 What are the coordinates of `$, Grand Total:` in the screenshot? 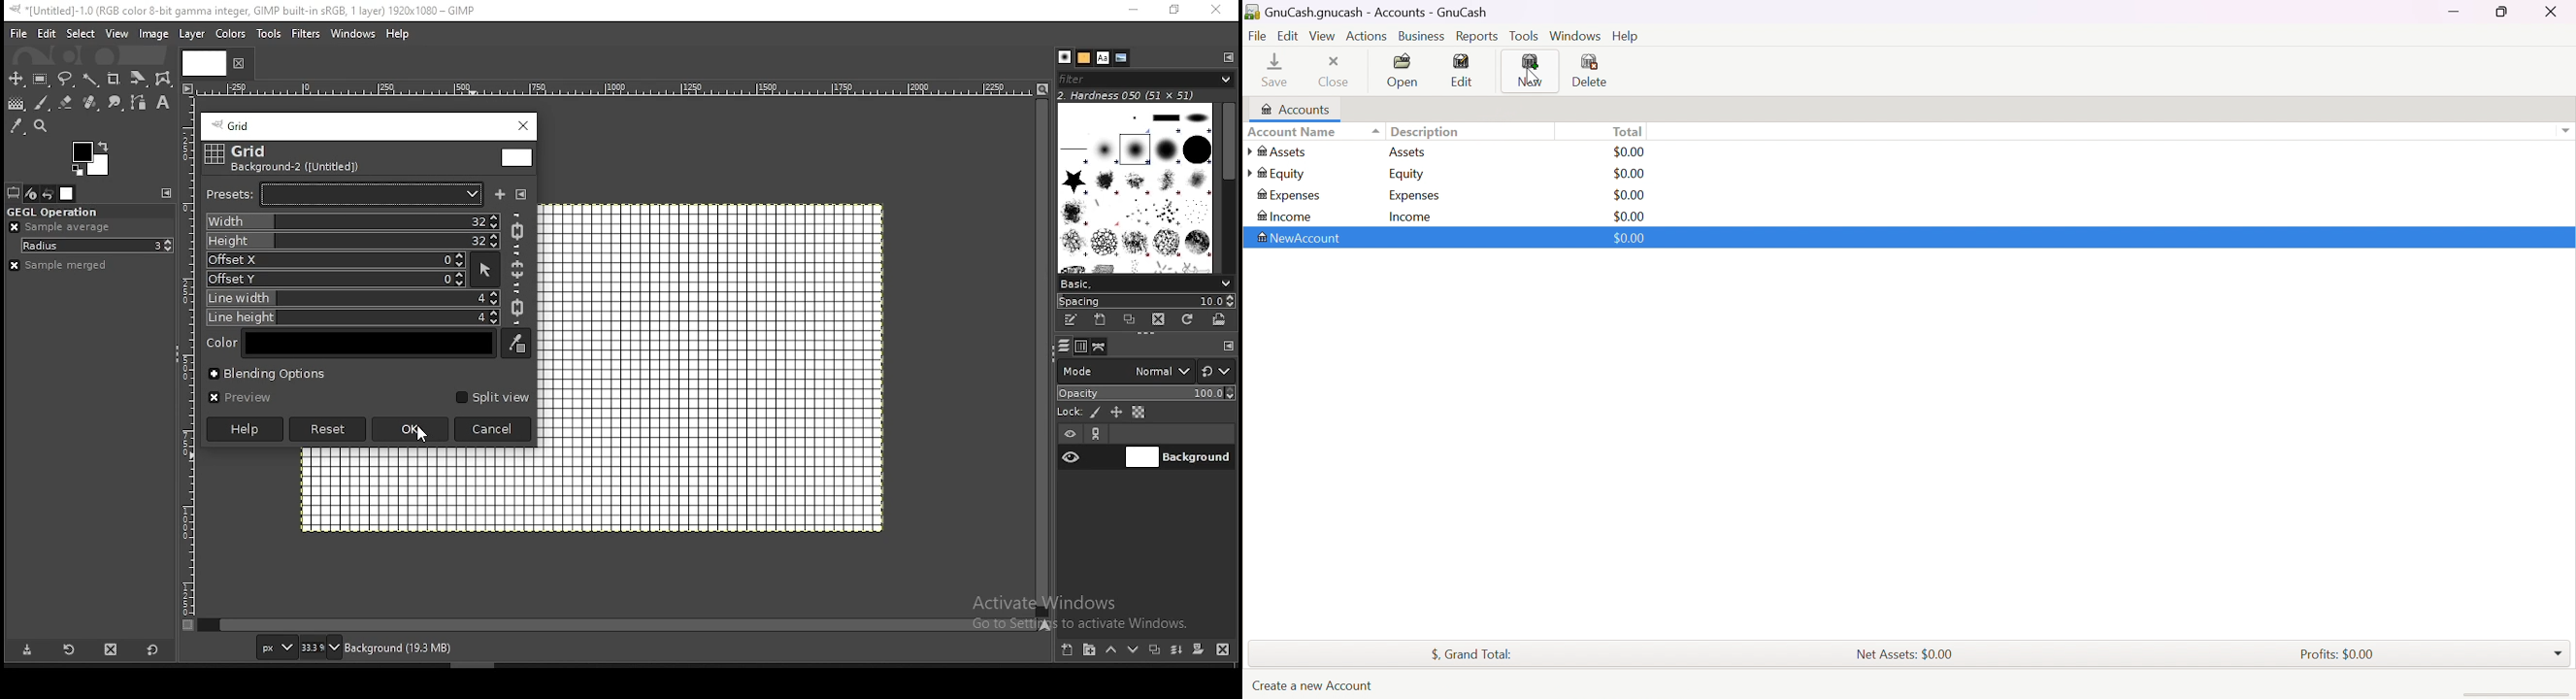 It's located at (1470, 654).